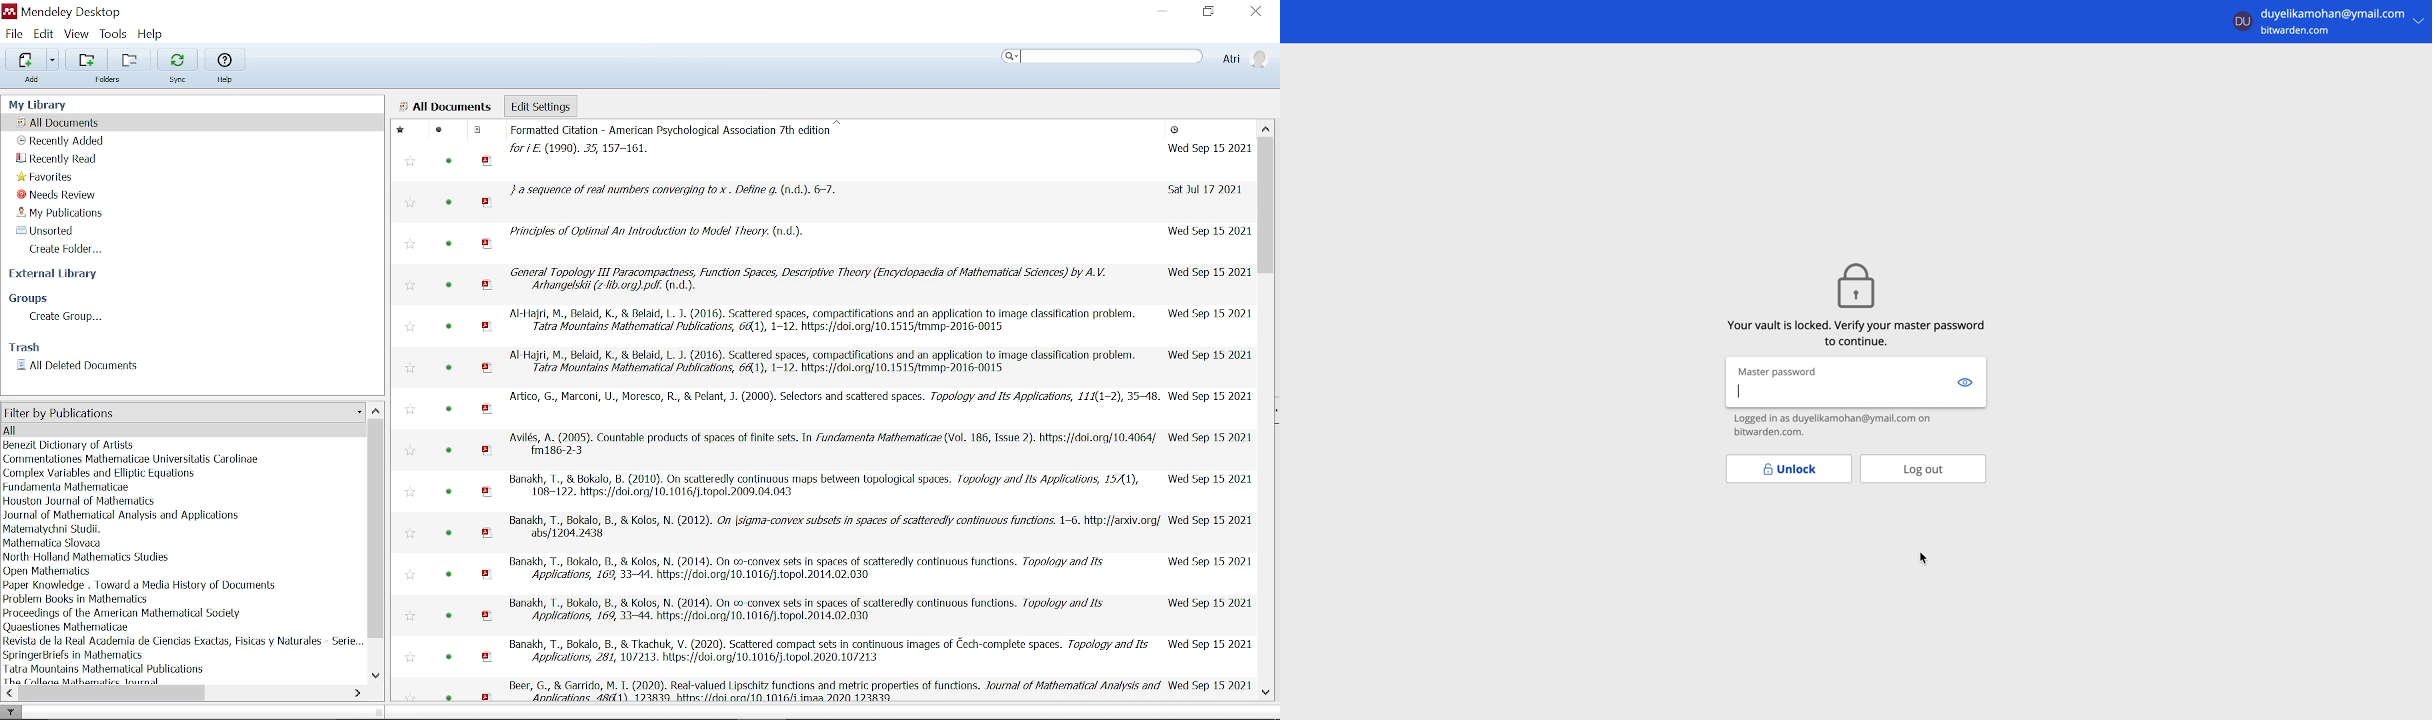  Describe the element at coordinates (489, 410) in the screenshot. I see `pdf` at that location.